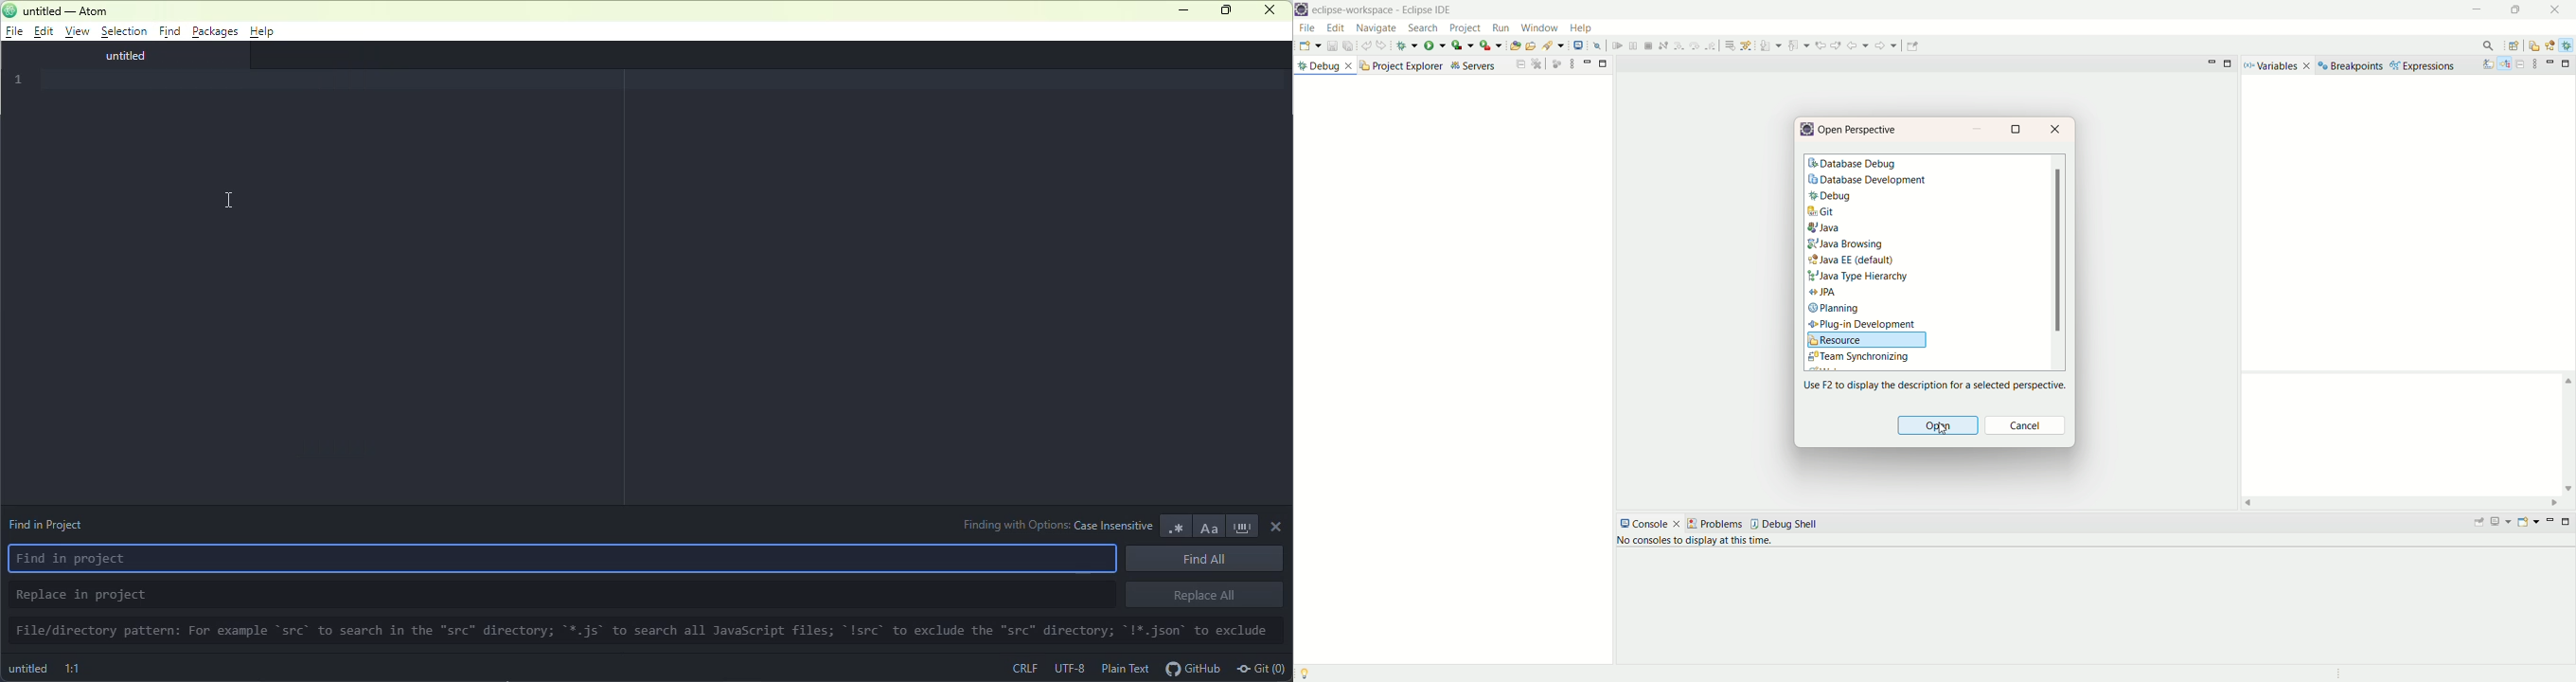 This screenshot has height=700, width=2576. I want to click on display console, so click(2503, 520).